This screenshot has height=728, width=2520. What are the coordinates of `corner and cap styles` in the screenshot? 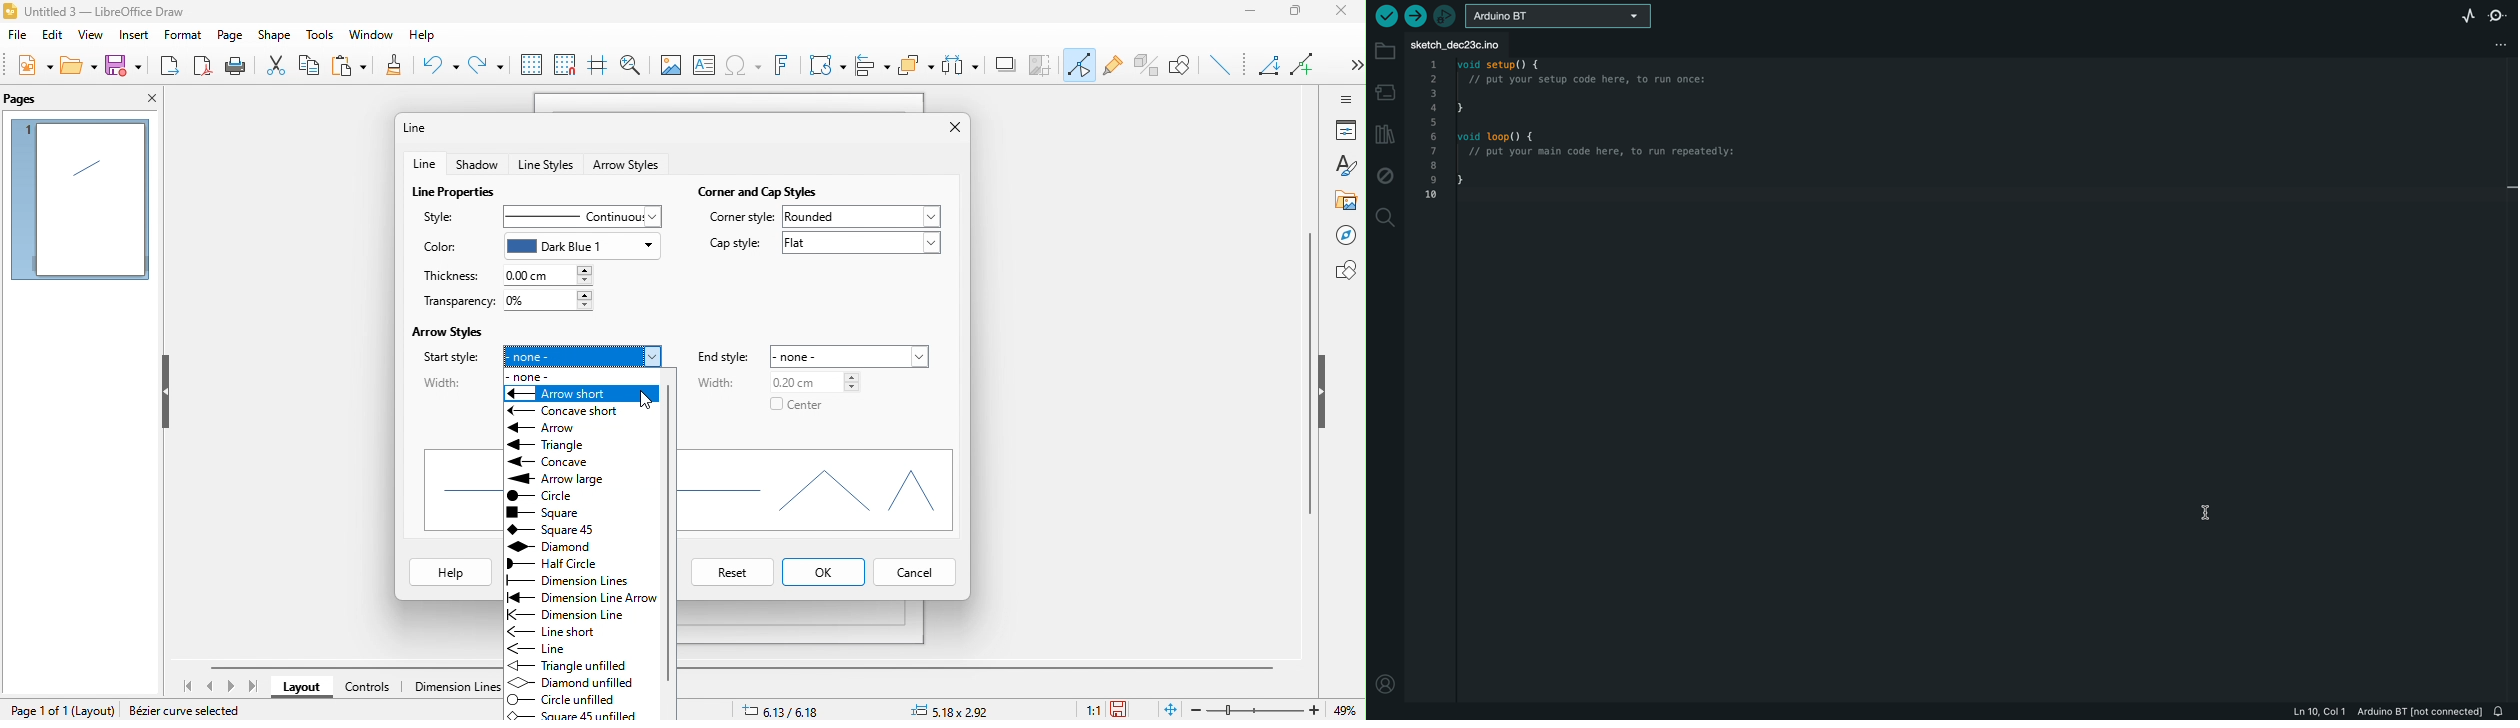 It's located at (761, 188).